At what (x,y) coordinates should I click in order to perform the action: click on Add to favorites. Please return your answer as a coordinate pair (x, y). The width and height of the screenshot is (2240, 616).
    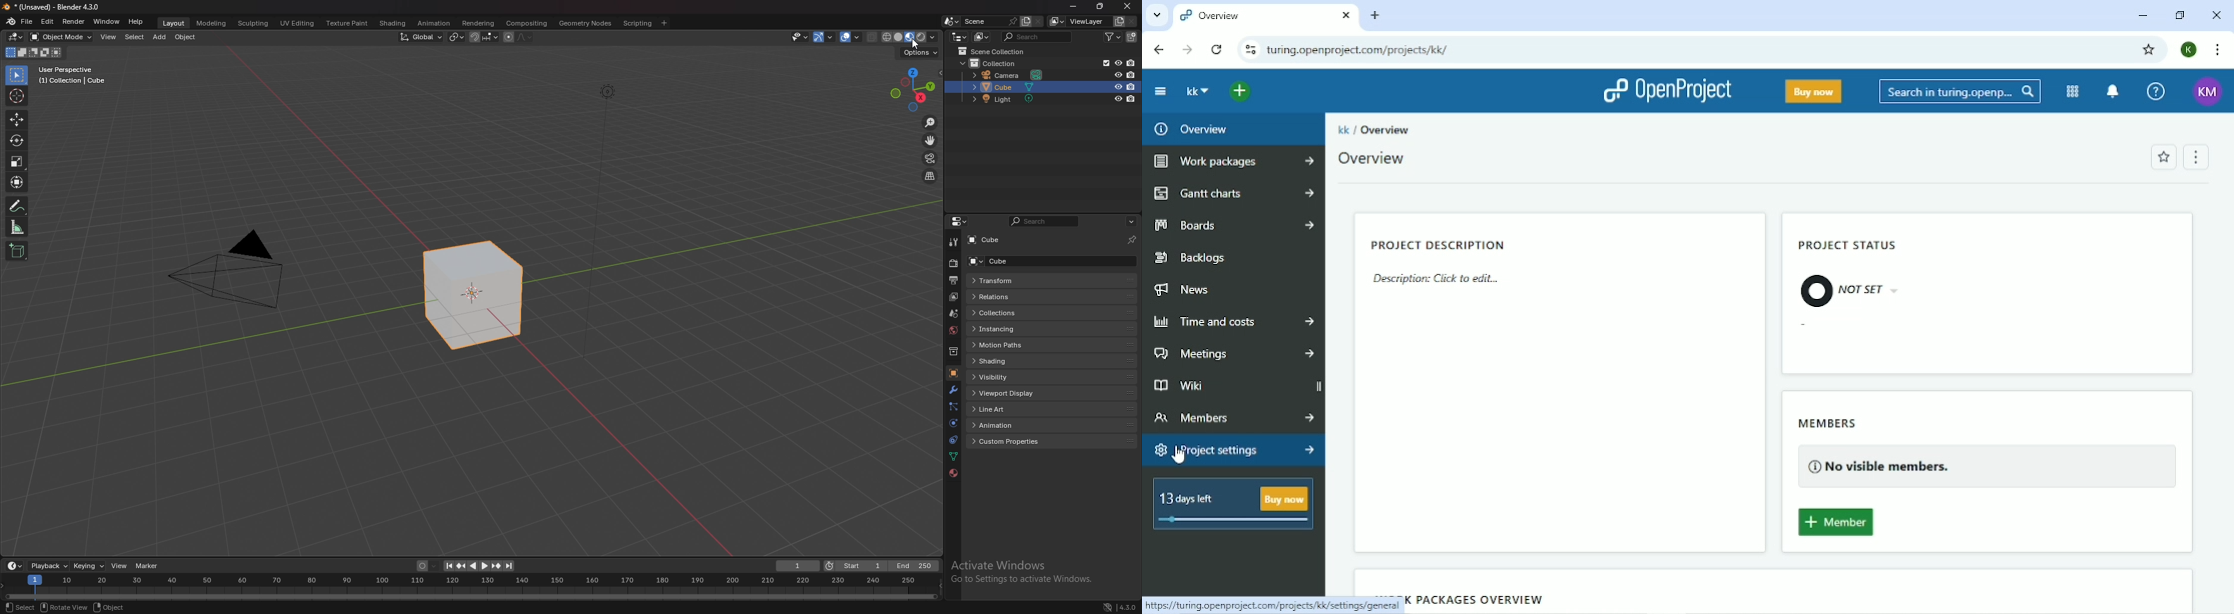
    Looking at the image, I should click on (2164, 157).